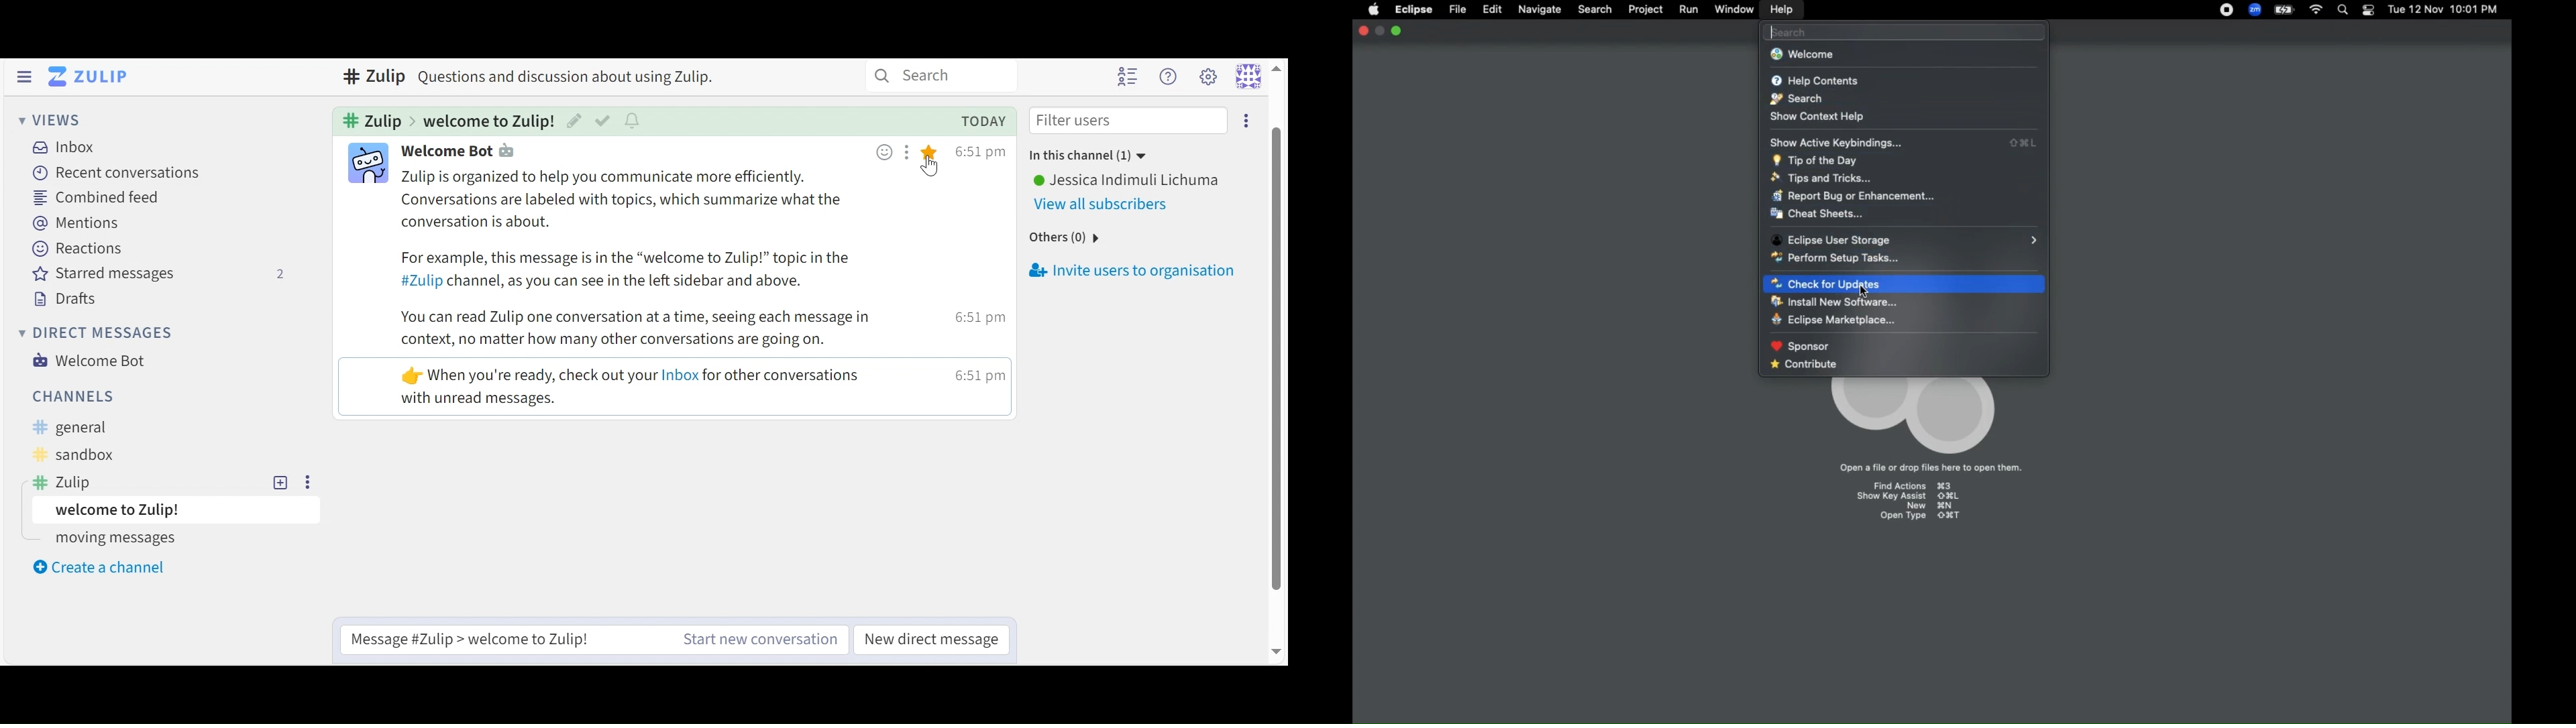  What do you see at coordinates (969, 75) in the screenshot?
I see `search` at bounding box center [969, 75].